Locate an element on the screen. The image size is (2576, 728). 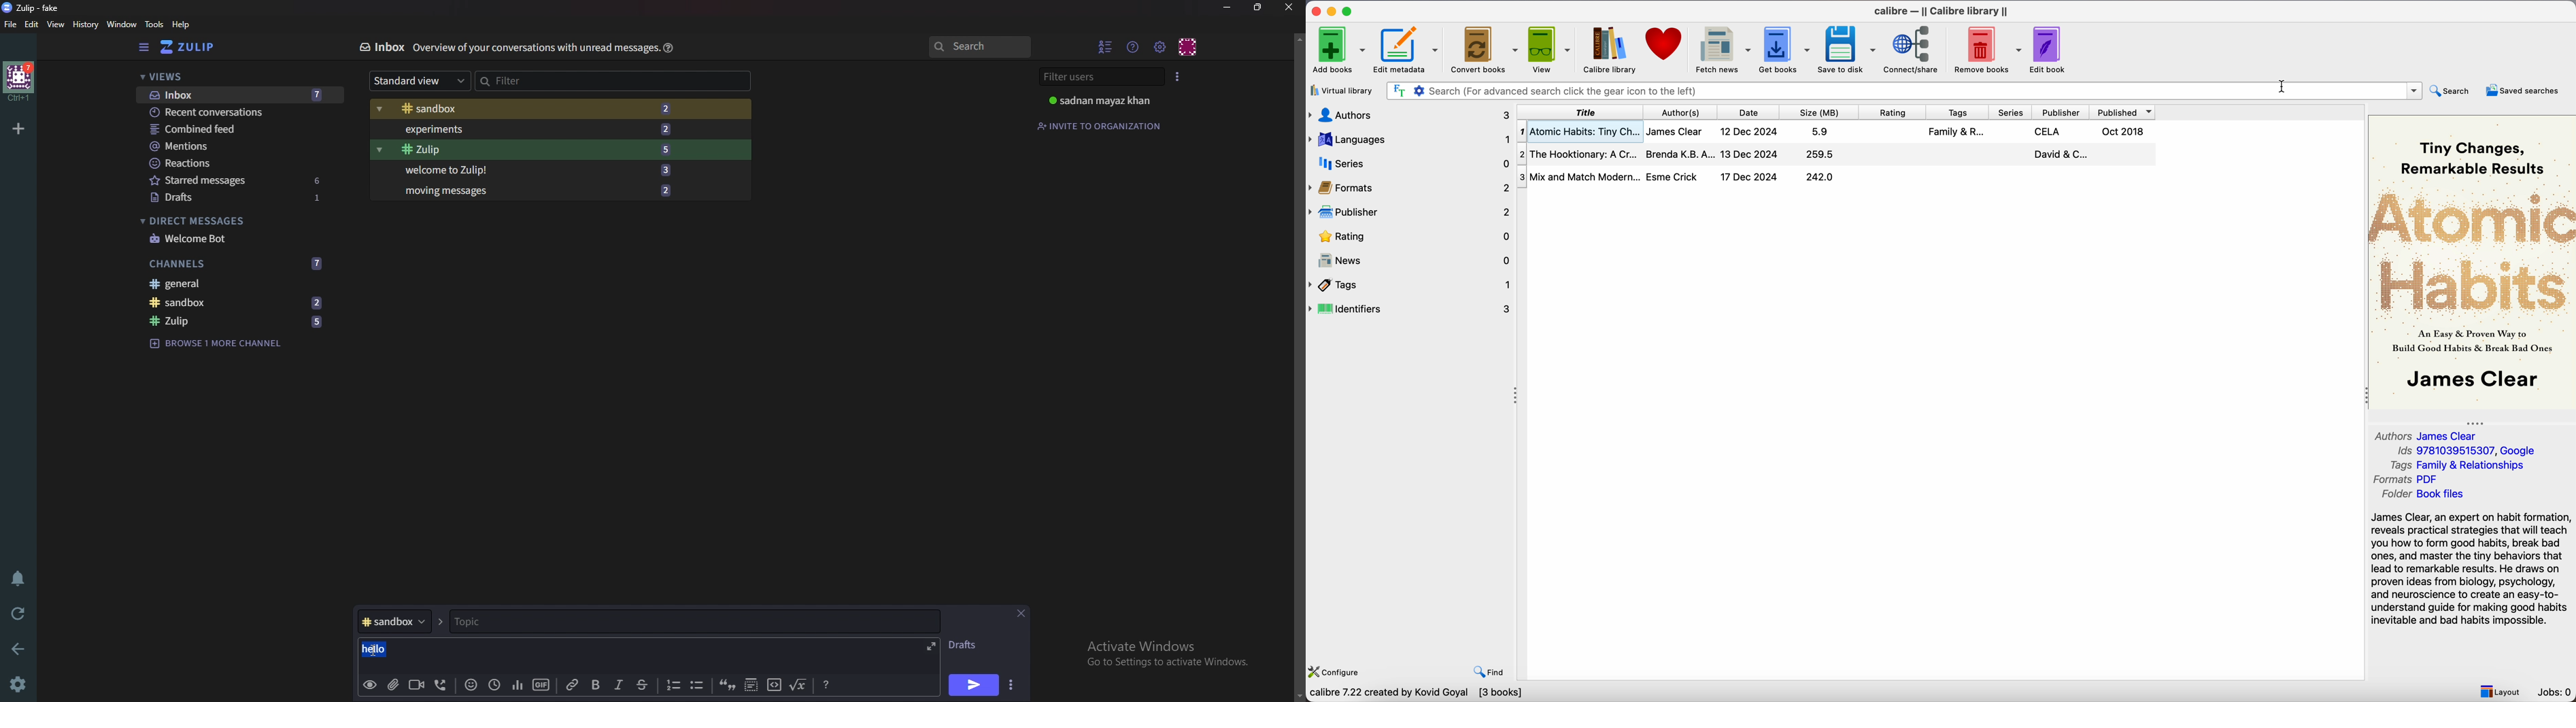
Calibre library is located at coordinates (1607, 49).